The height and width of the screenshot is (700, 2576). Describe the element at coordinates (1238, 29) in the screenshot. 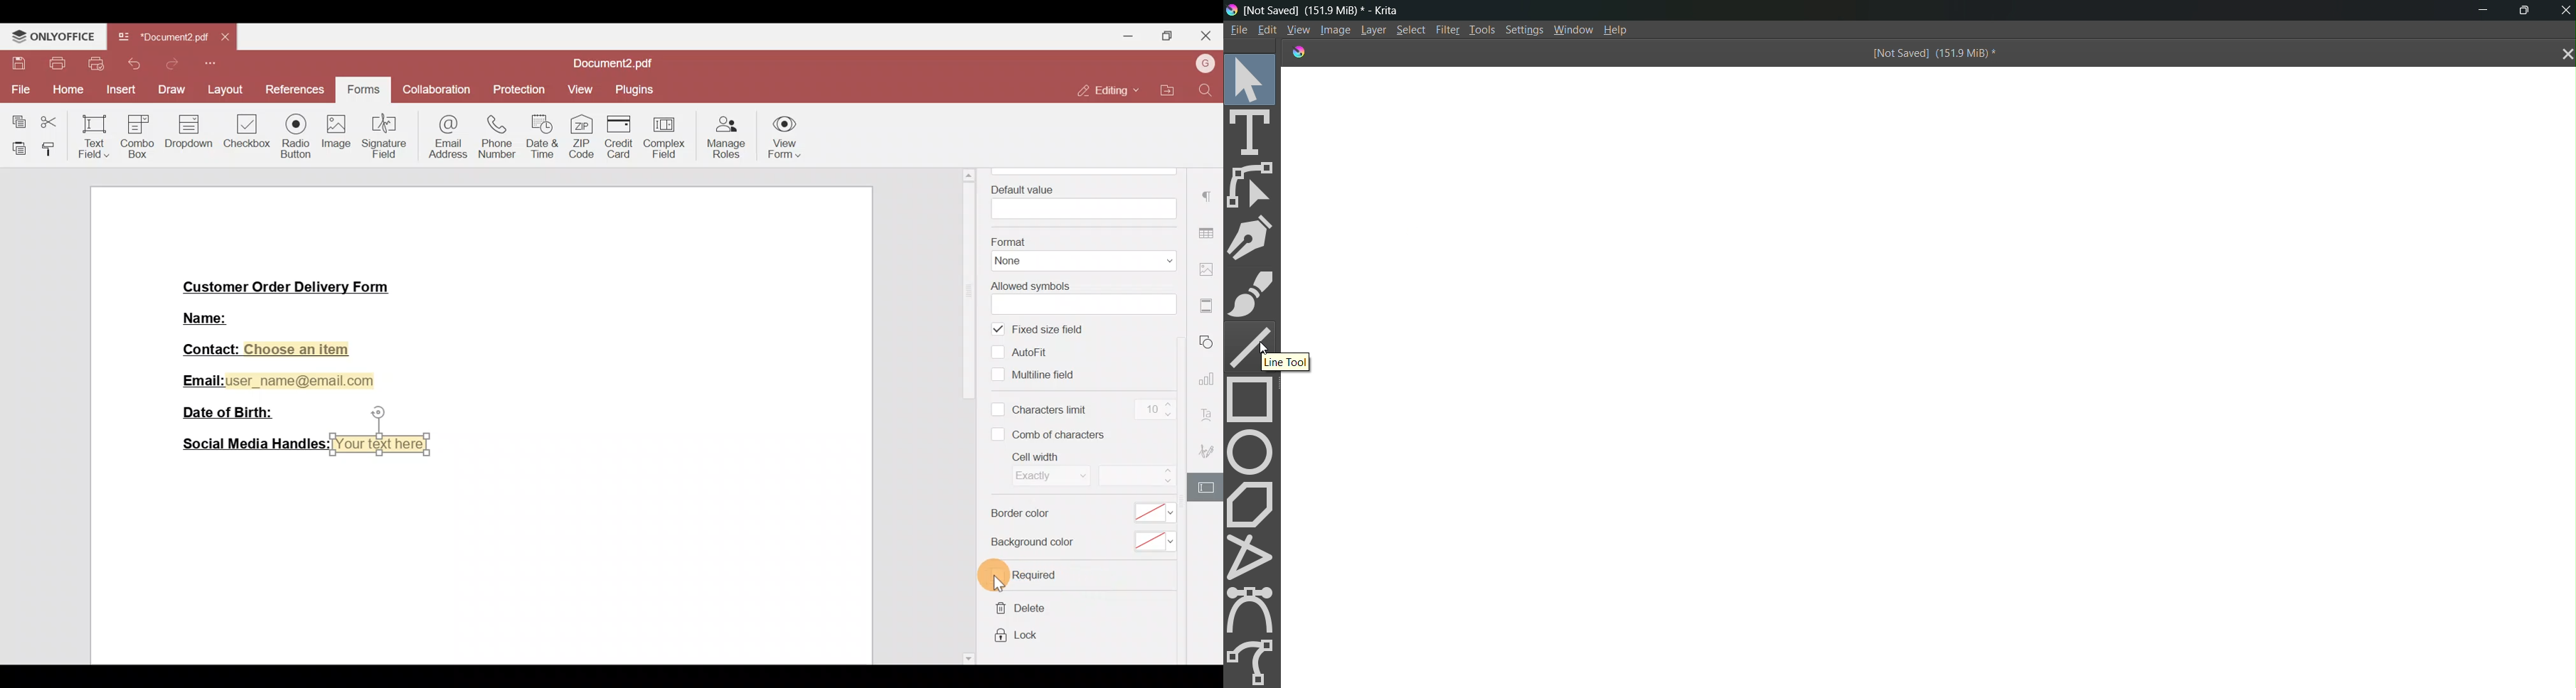

I see `File` at that location.